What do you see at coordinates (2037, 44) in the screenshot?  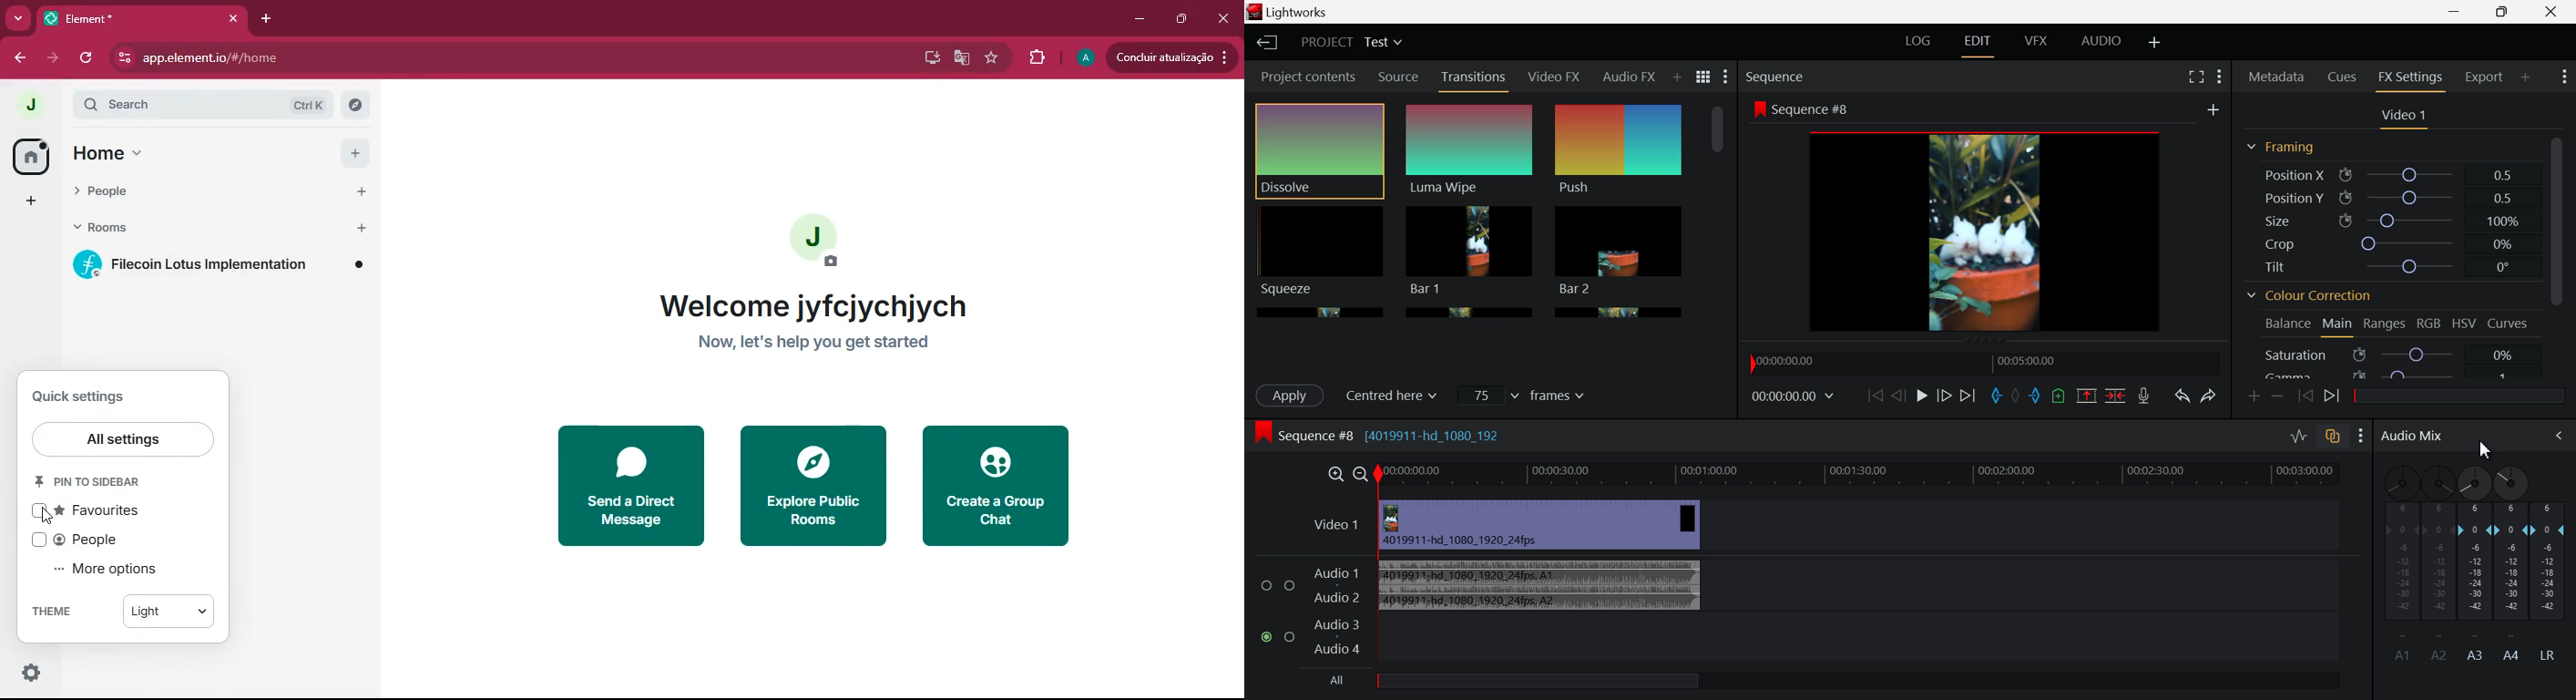 I see `VFX Layout` at bounding box center [2037, 44].